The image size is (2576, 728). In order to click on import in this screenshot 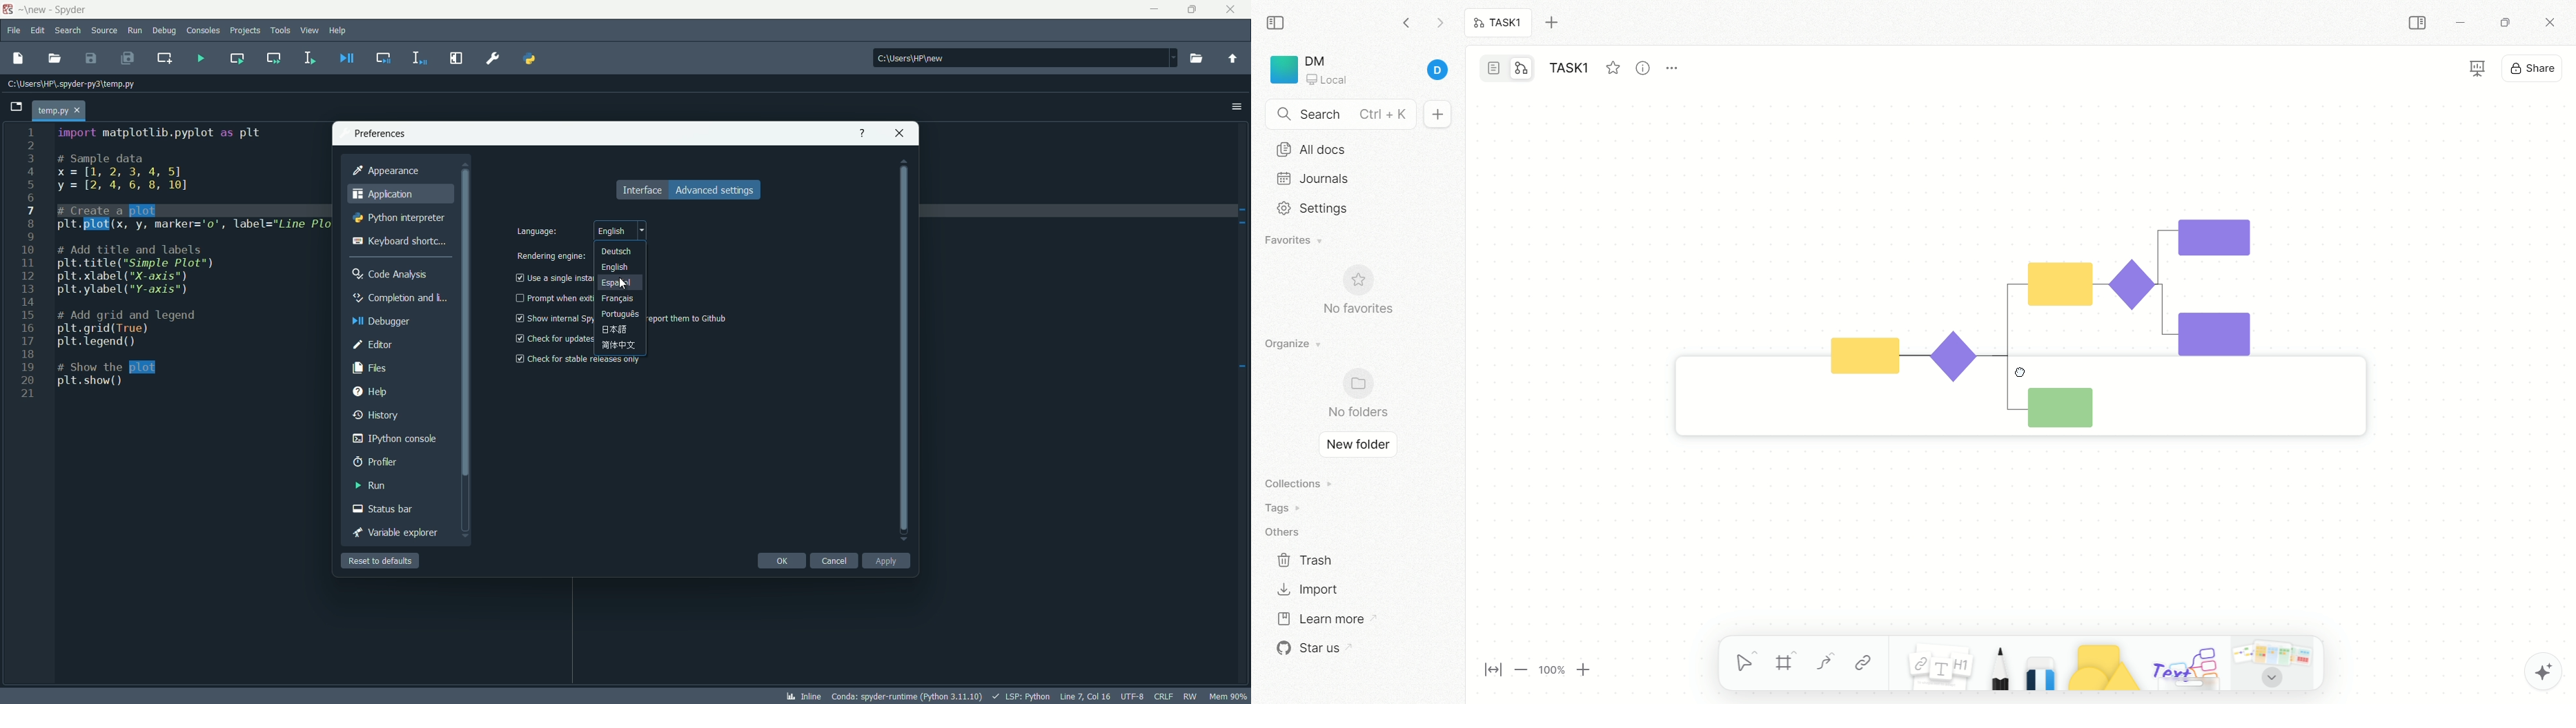, I will do `click(1306, 589)`.